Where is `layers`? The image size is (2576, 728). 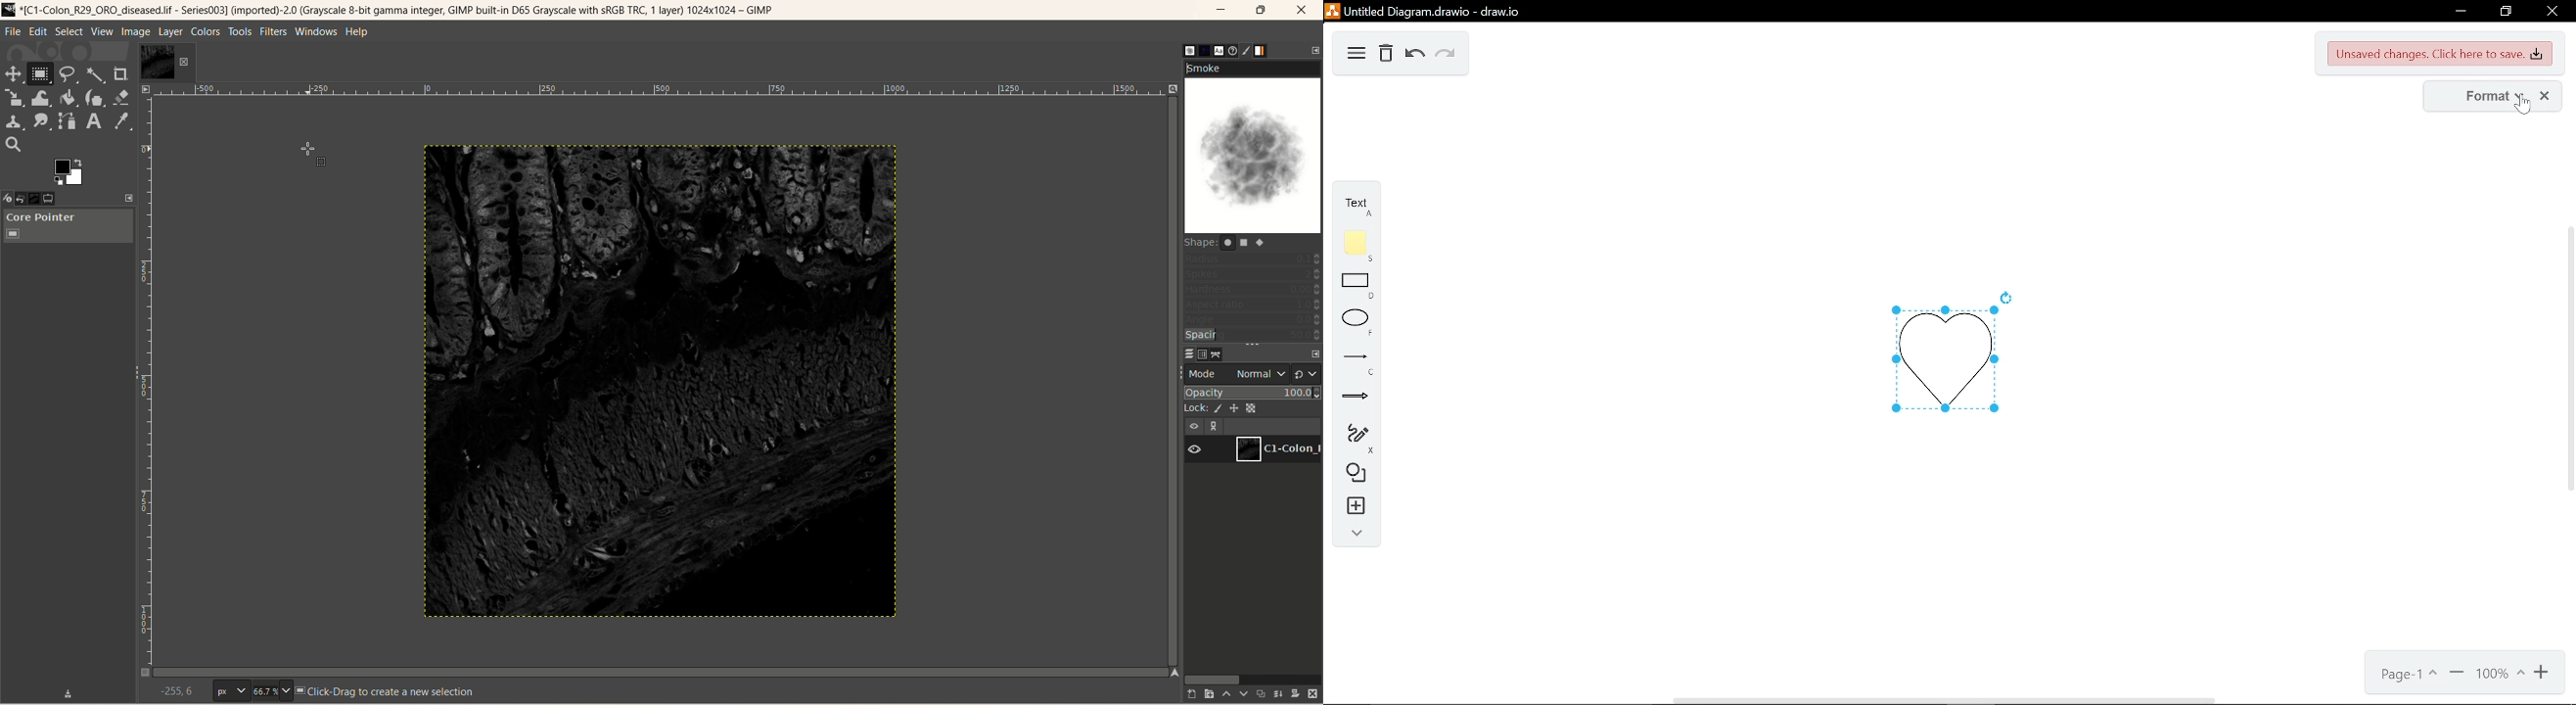
layers is located at coordinates (1189, 355).